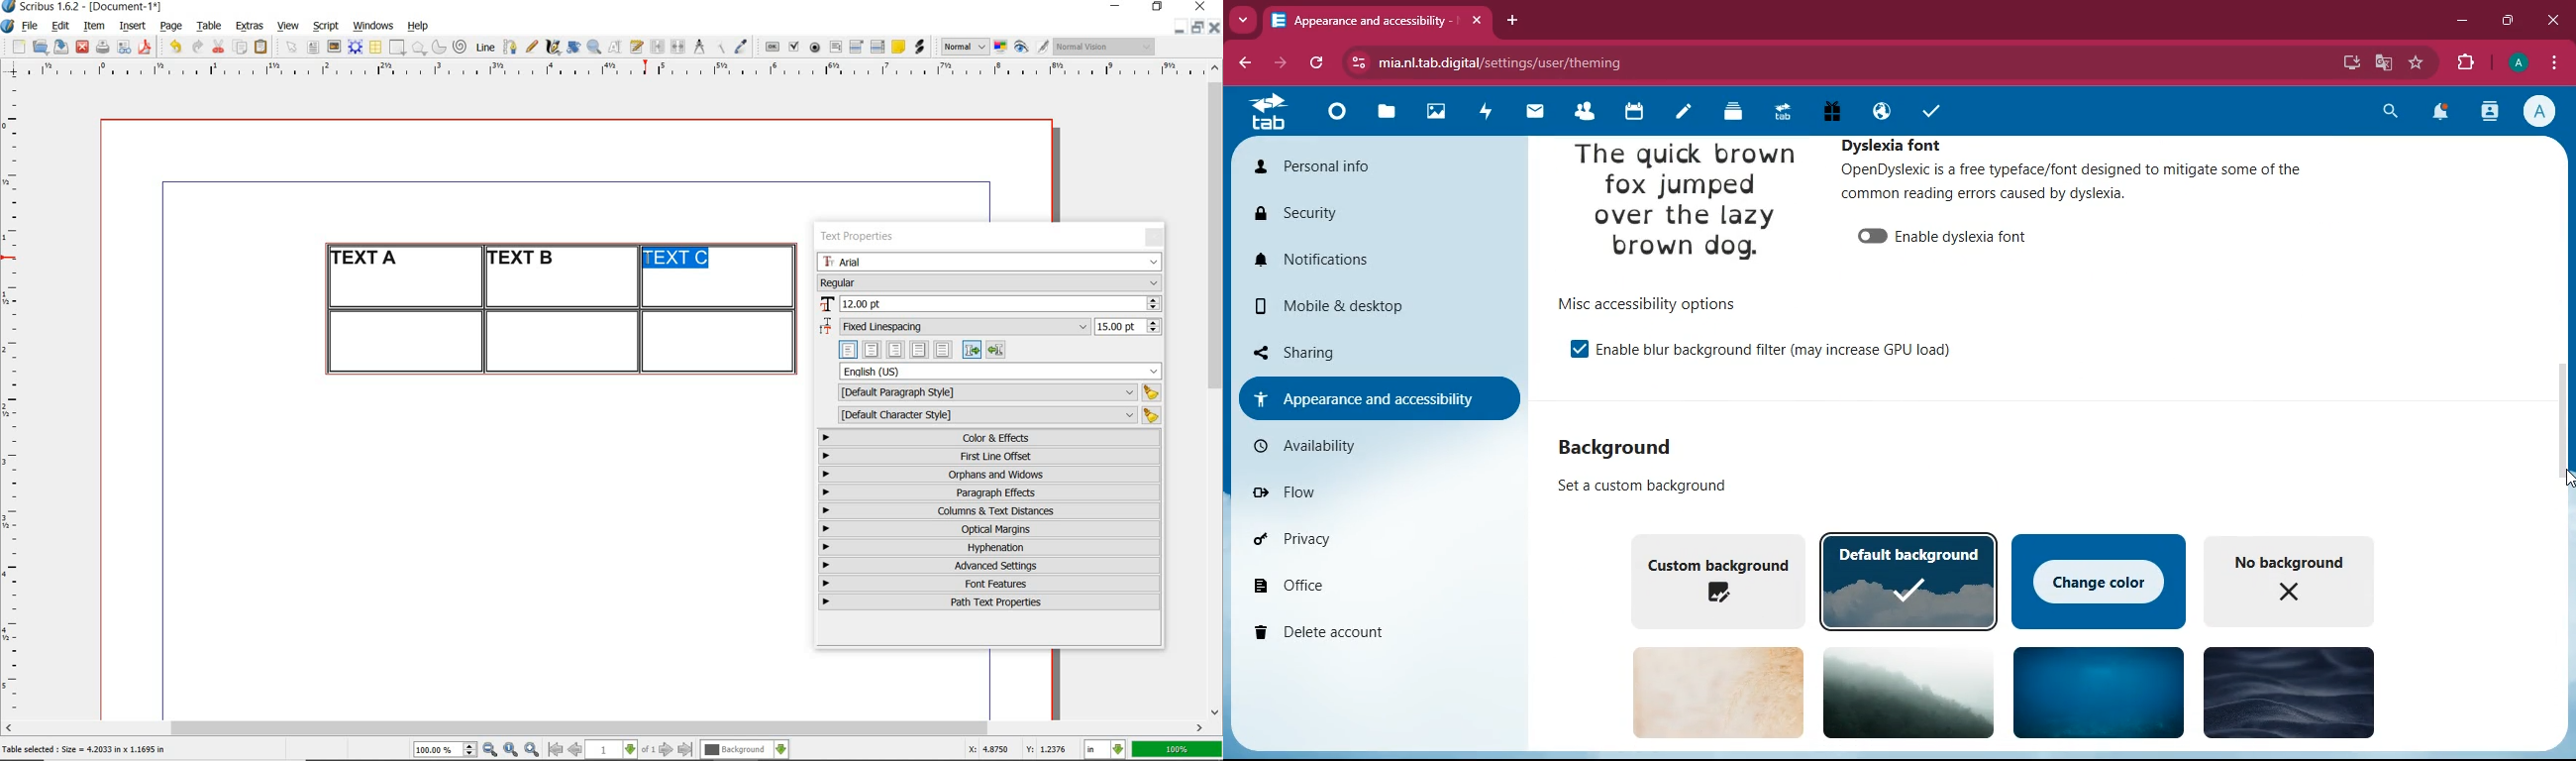 This screenshot has width=2576, height=784. I want to click on office, so click(1362, 584).